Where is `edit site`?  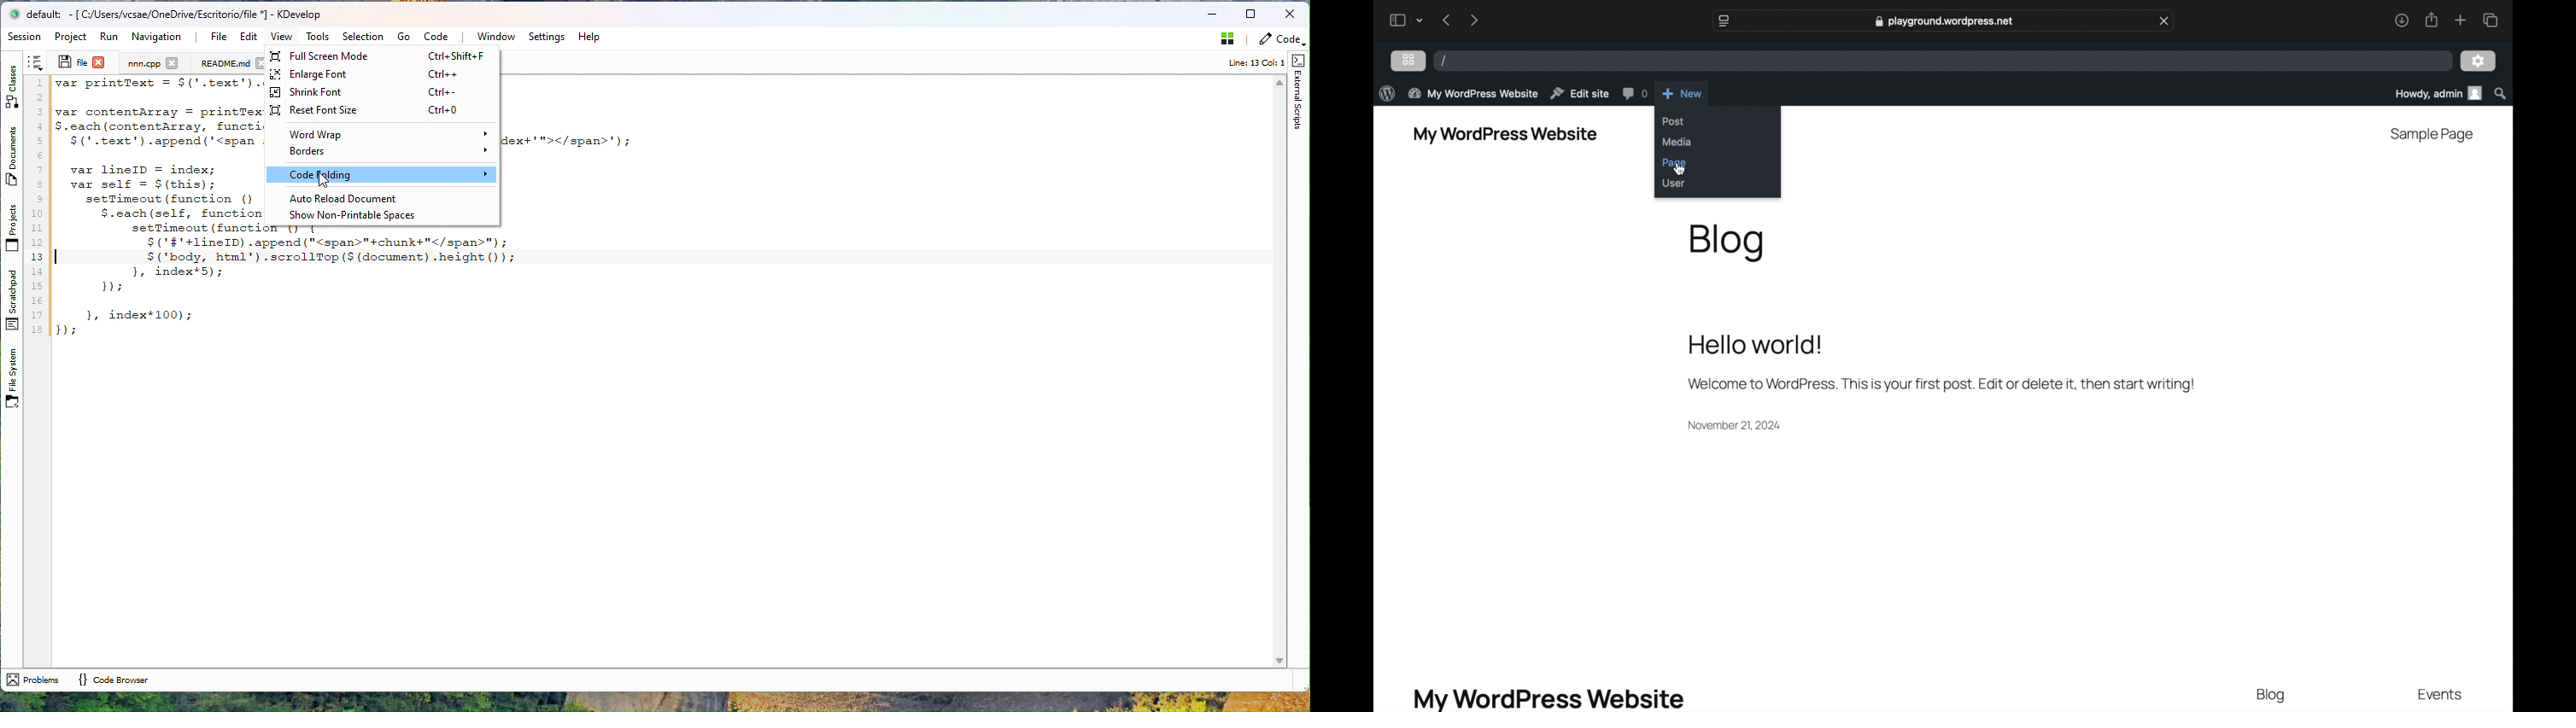 edit site is located at coordinates (1581, 93).